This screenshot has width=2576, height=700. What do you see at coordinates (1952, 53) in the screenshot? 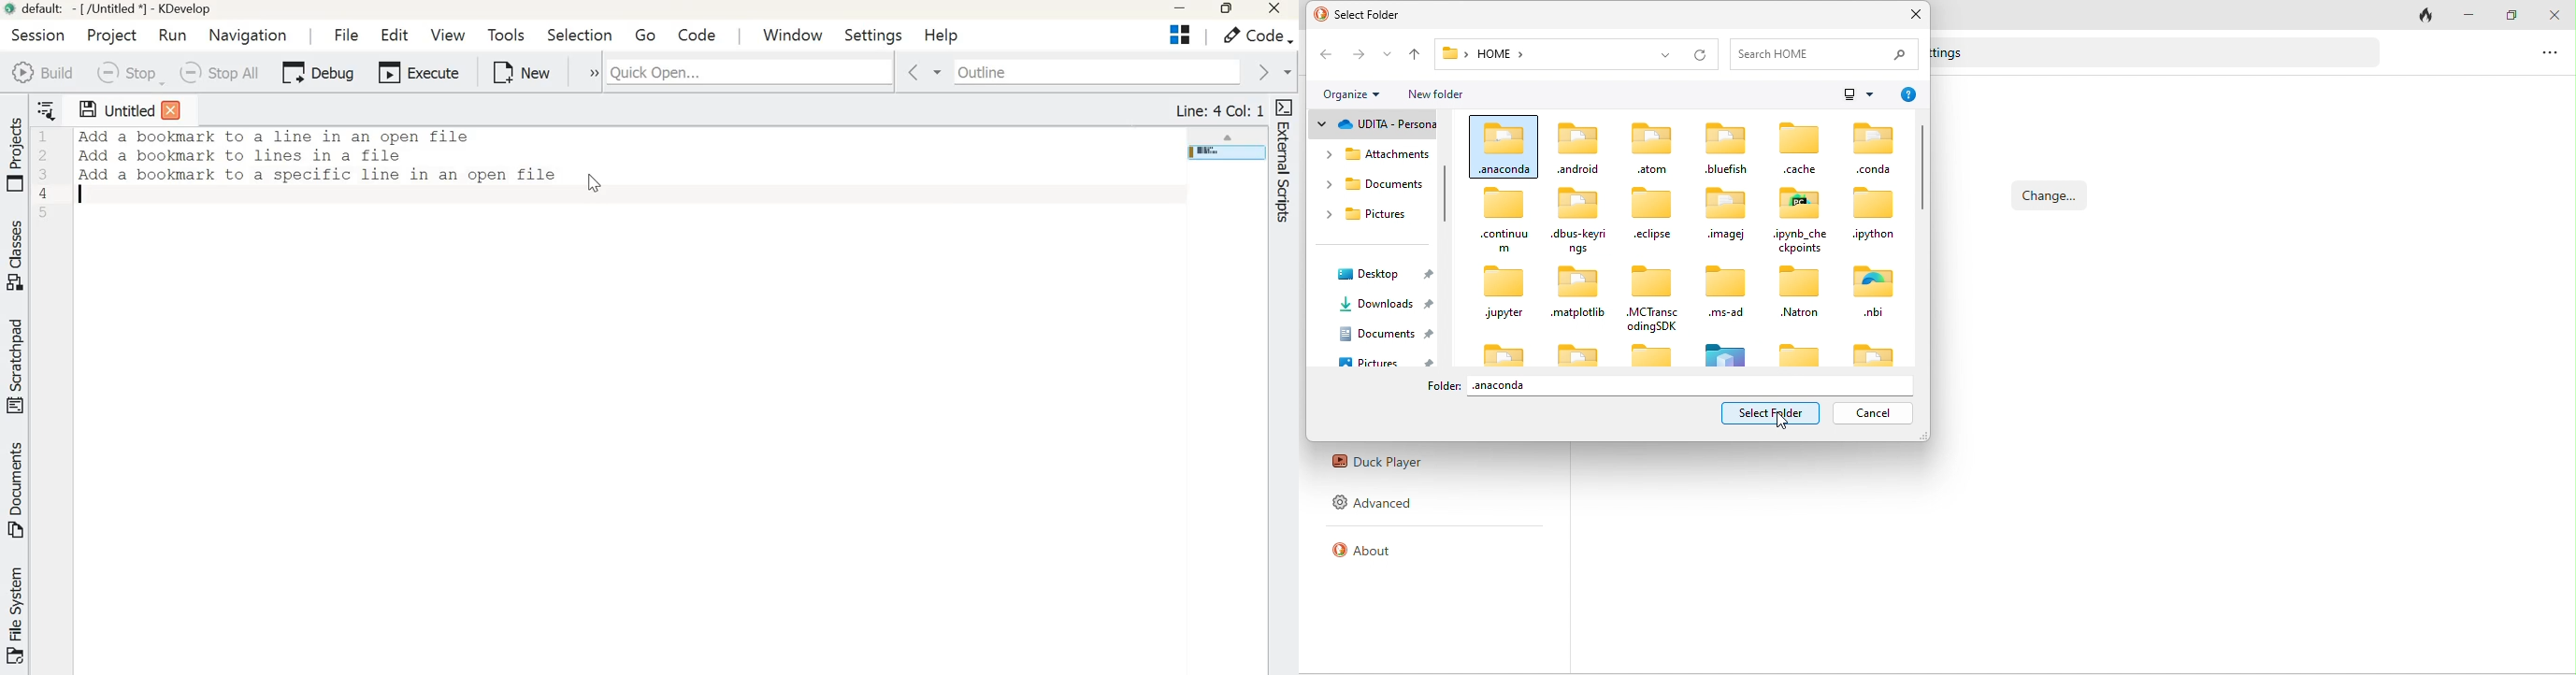
I see `text` at bounding box center [1952, 53].